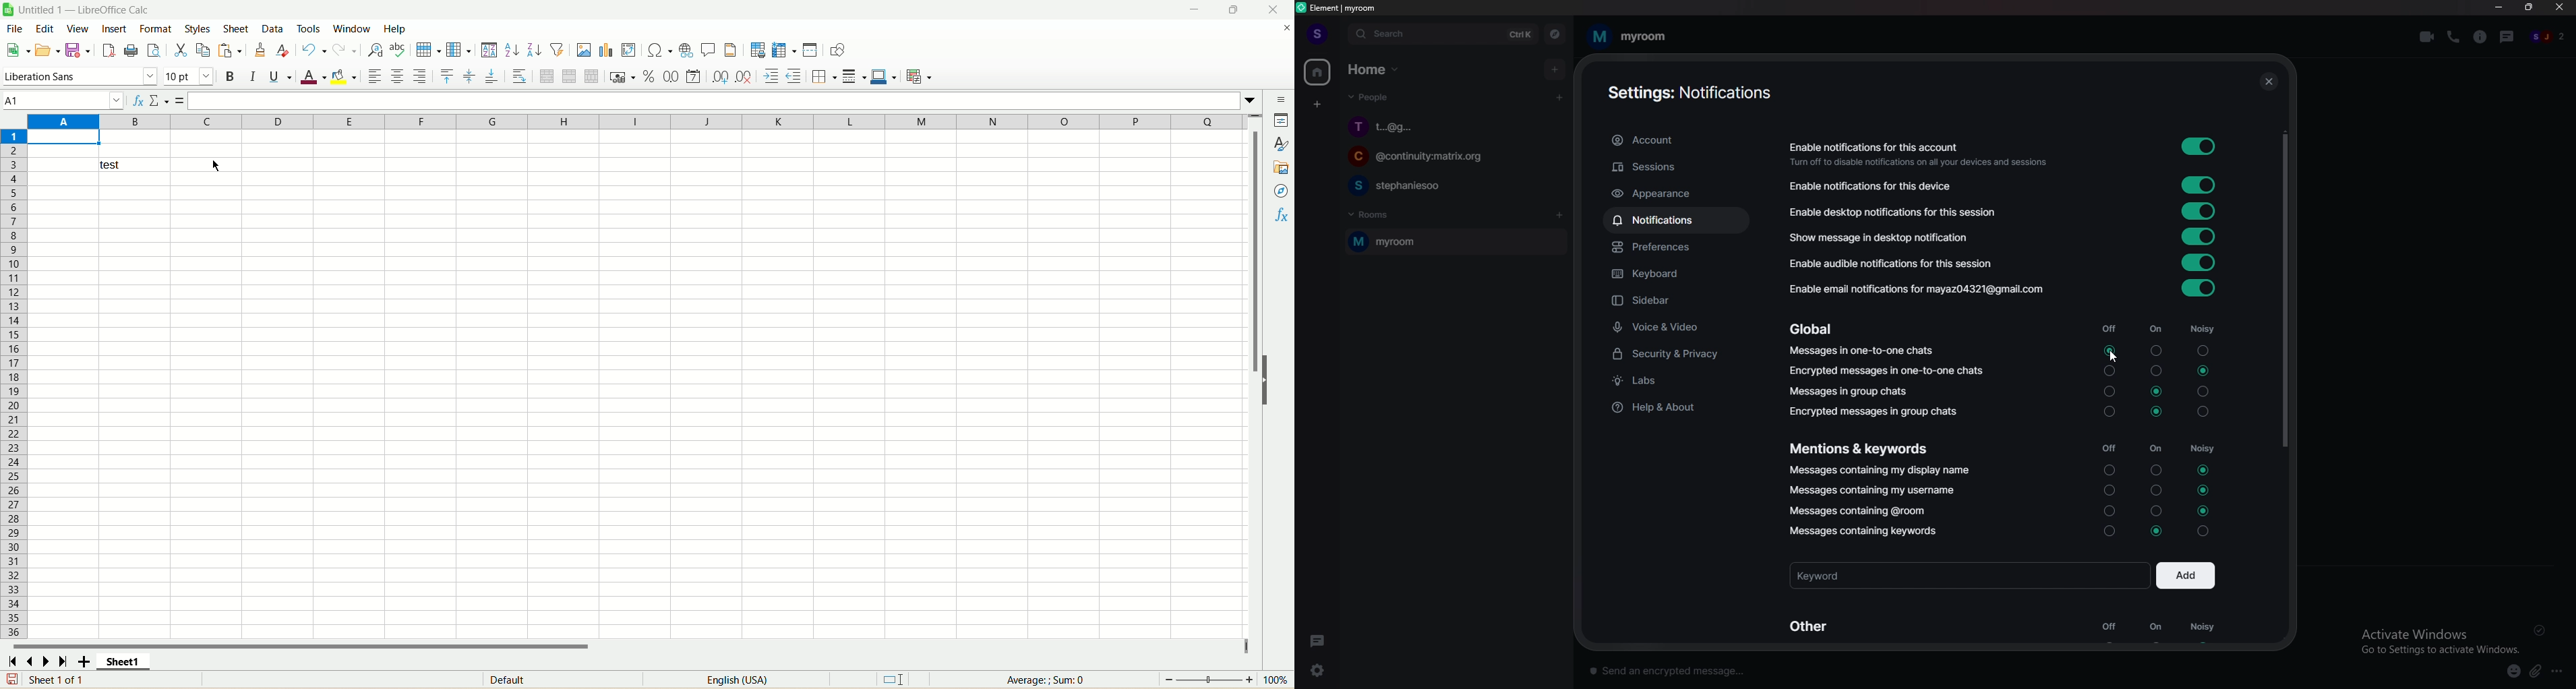 Image resolution: width=2576 pixels, height=700 pixels. Describe the element at coordinates (2529, 8) in the screenshot. I see `resize` at that location.